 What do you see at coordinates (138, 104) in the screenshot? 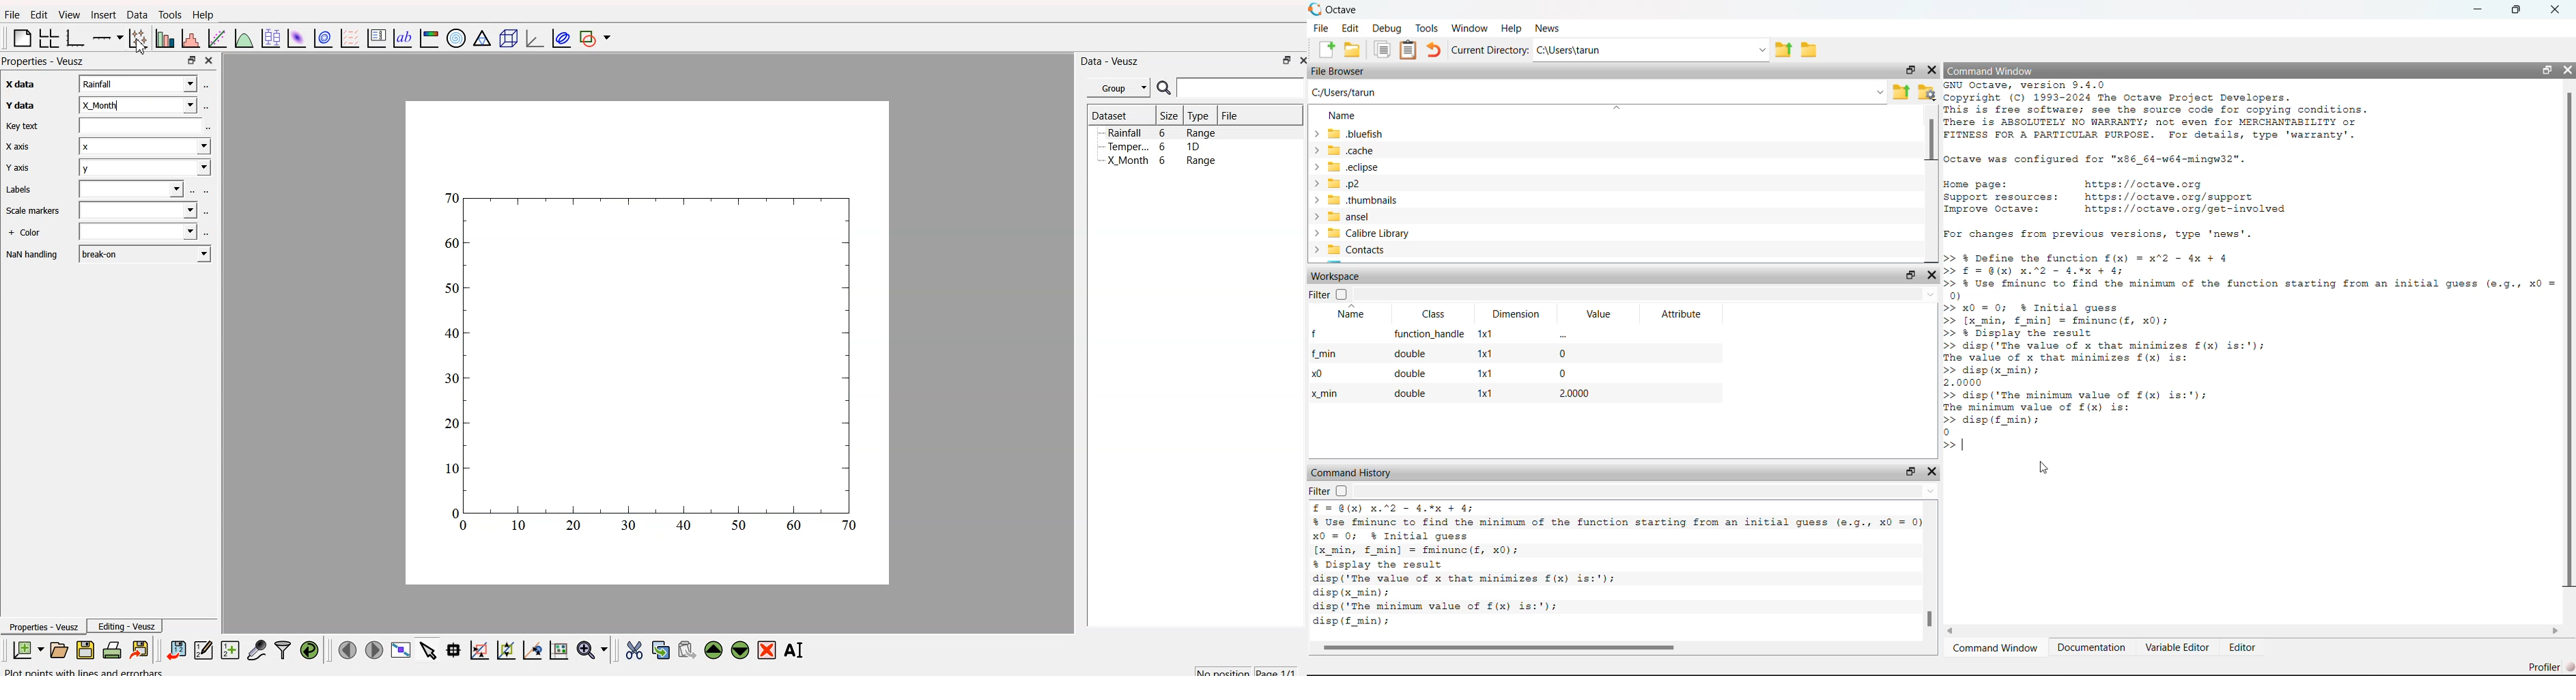
I see `y` at bounding box center [138, 104].